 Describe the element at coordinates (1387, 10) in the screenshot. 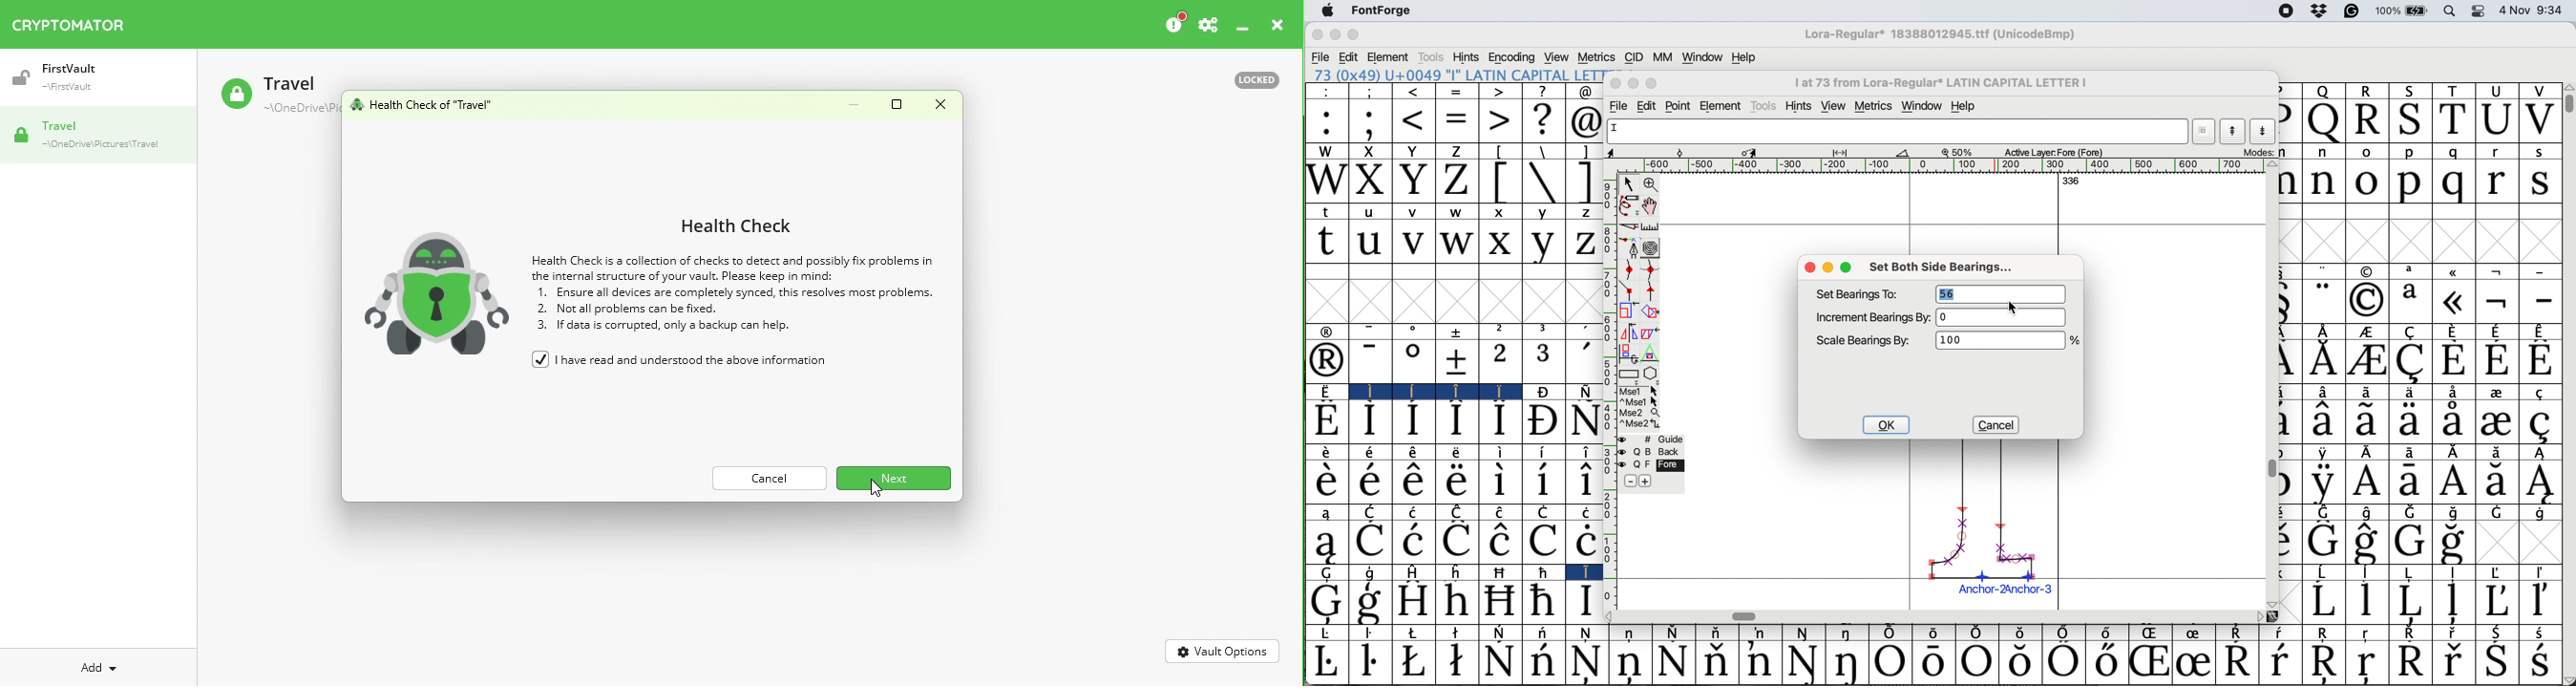

I see `font forge` at that location.